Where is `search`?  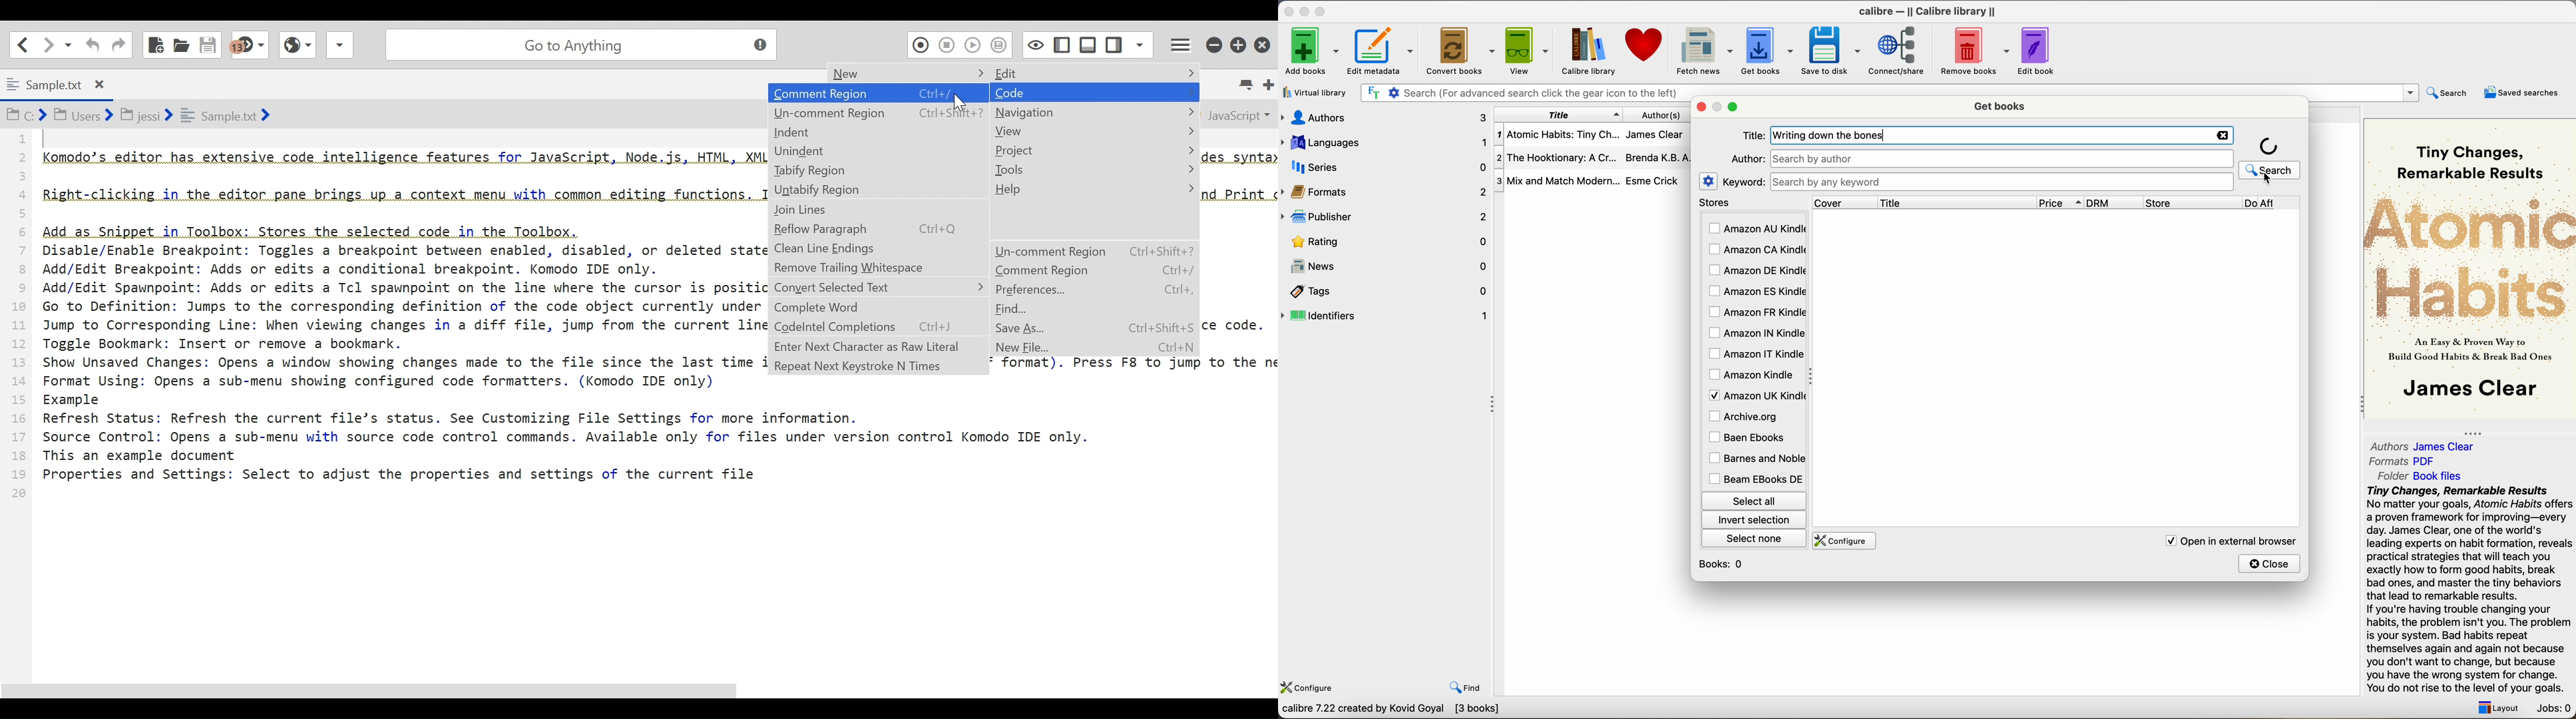
search is located at coordinates (2449, 92).